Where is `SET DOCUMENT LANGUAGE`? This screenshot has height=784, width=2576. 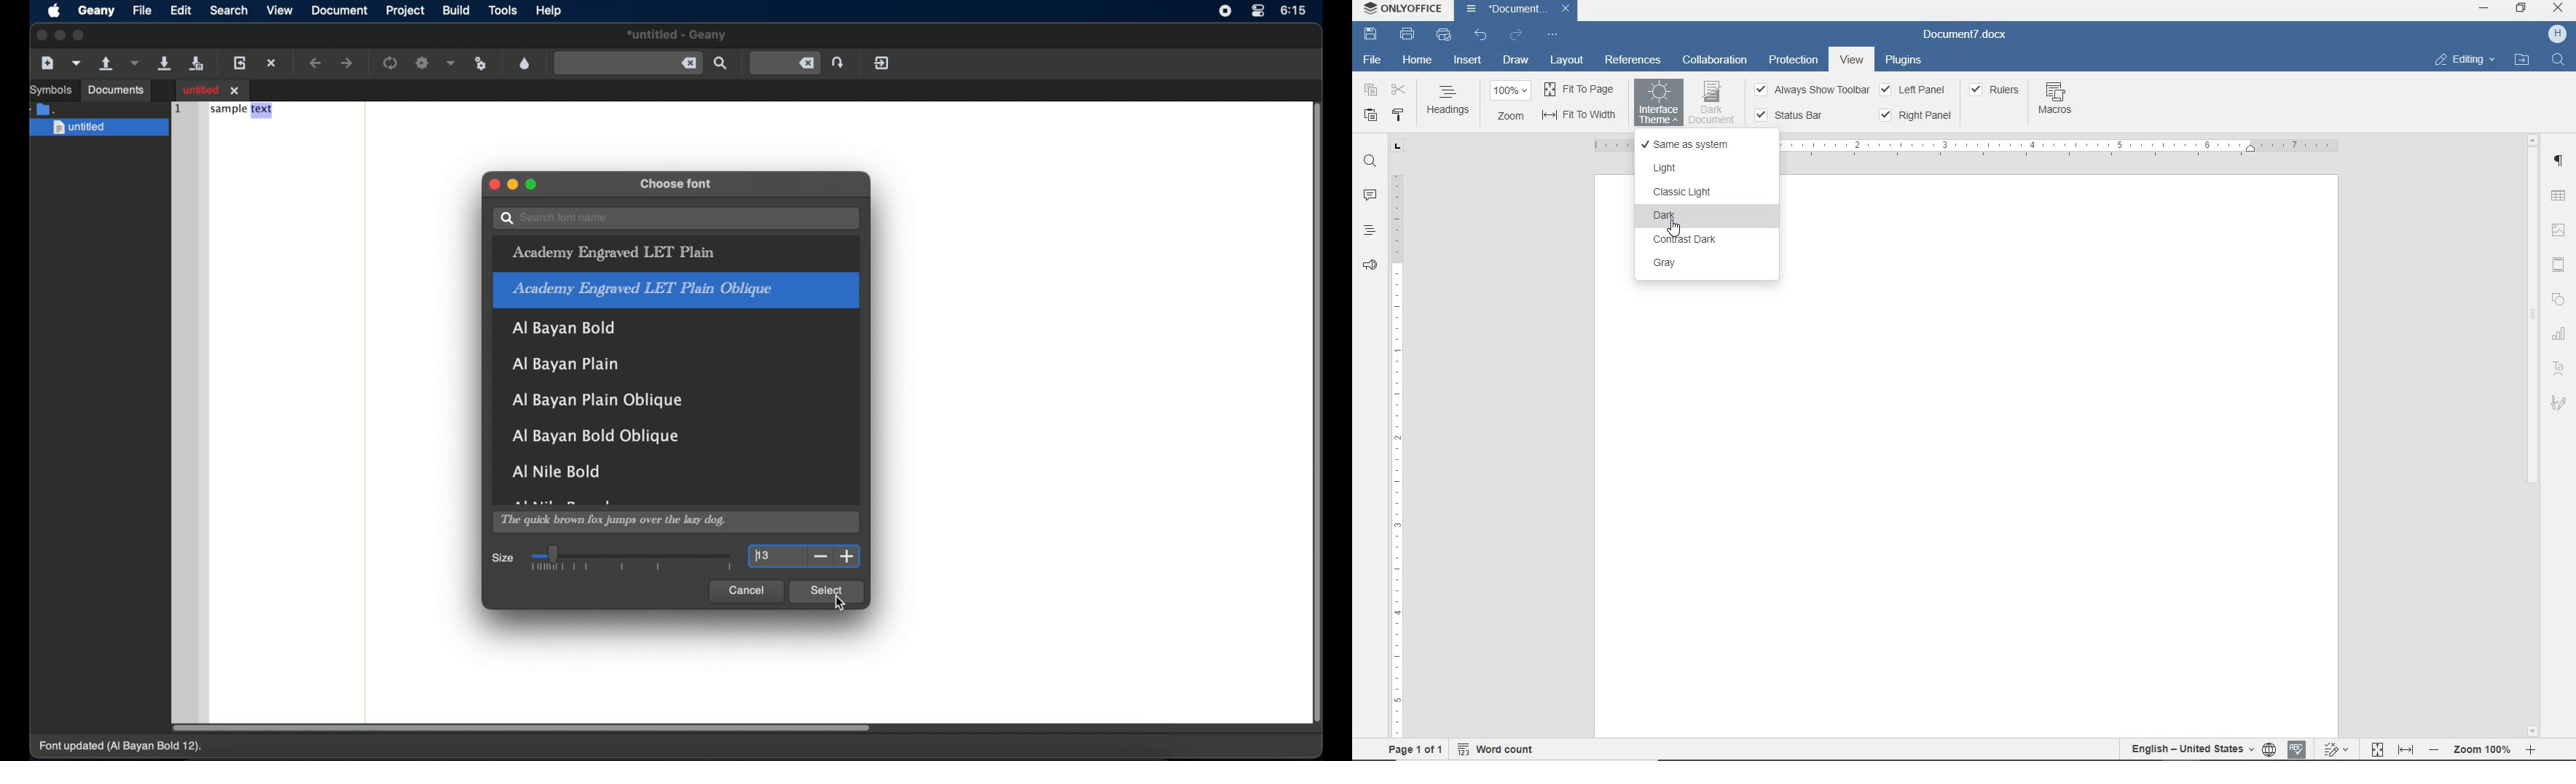
SET DOCUMENT LANGUAGE is located at coordinates (2269, 749).